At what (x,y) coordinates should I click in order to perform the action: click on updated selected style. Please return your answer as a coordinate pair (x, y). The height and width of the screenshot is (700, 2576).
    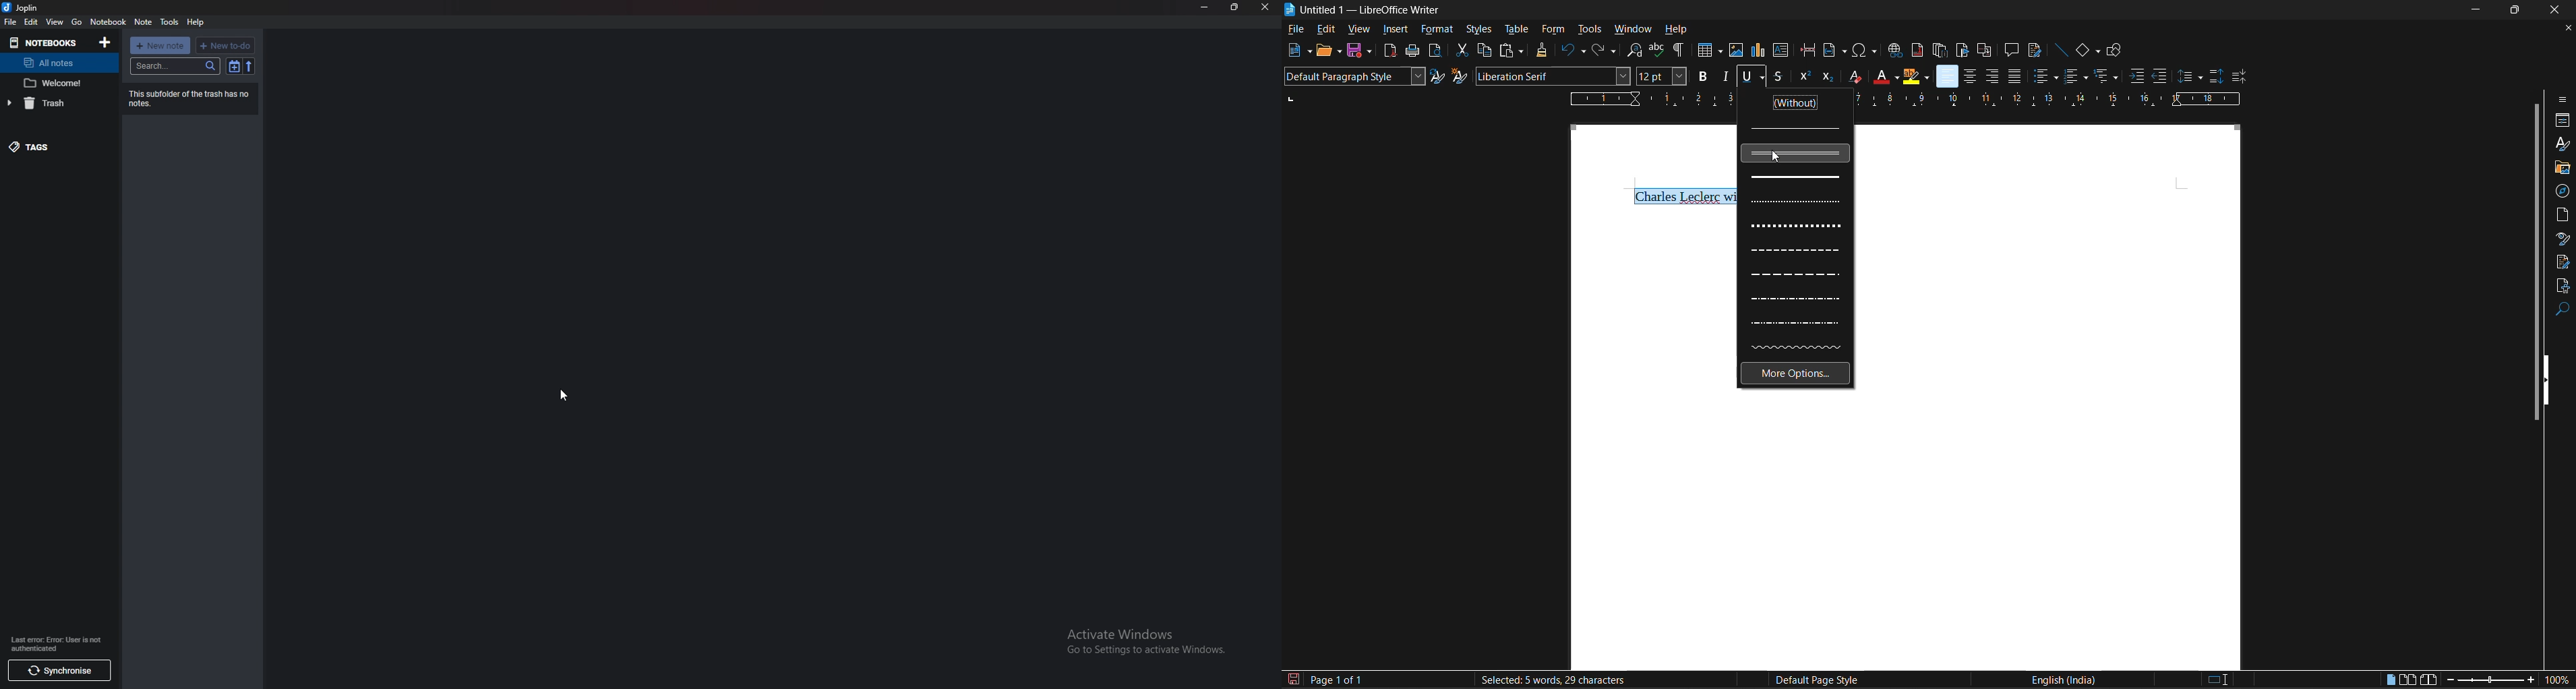
    Looking at the image, I should click on (1438, 76).